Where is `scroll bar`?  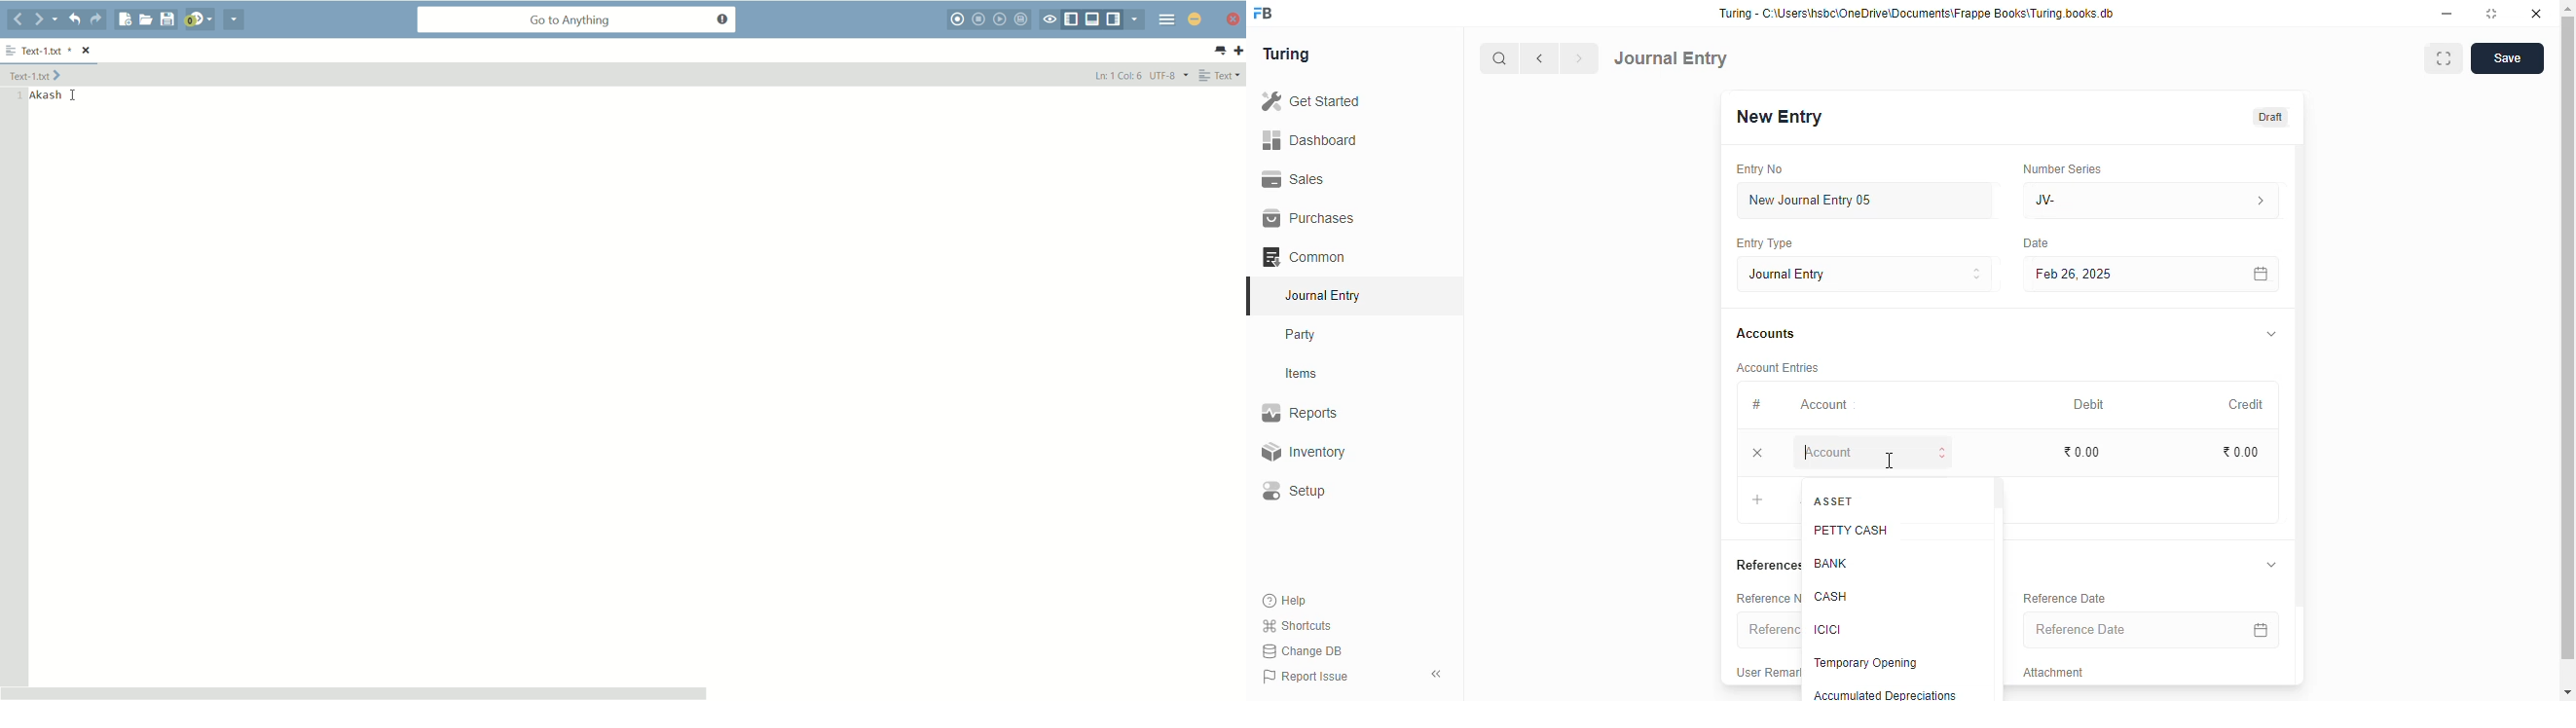
scroll bar is located at coordinates (2301, 413).